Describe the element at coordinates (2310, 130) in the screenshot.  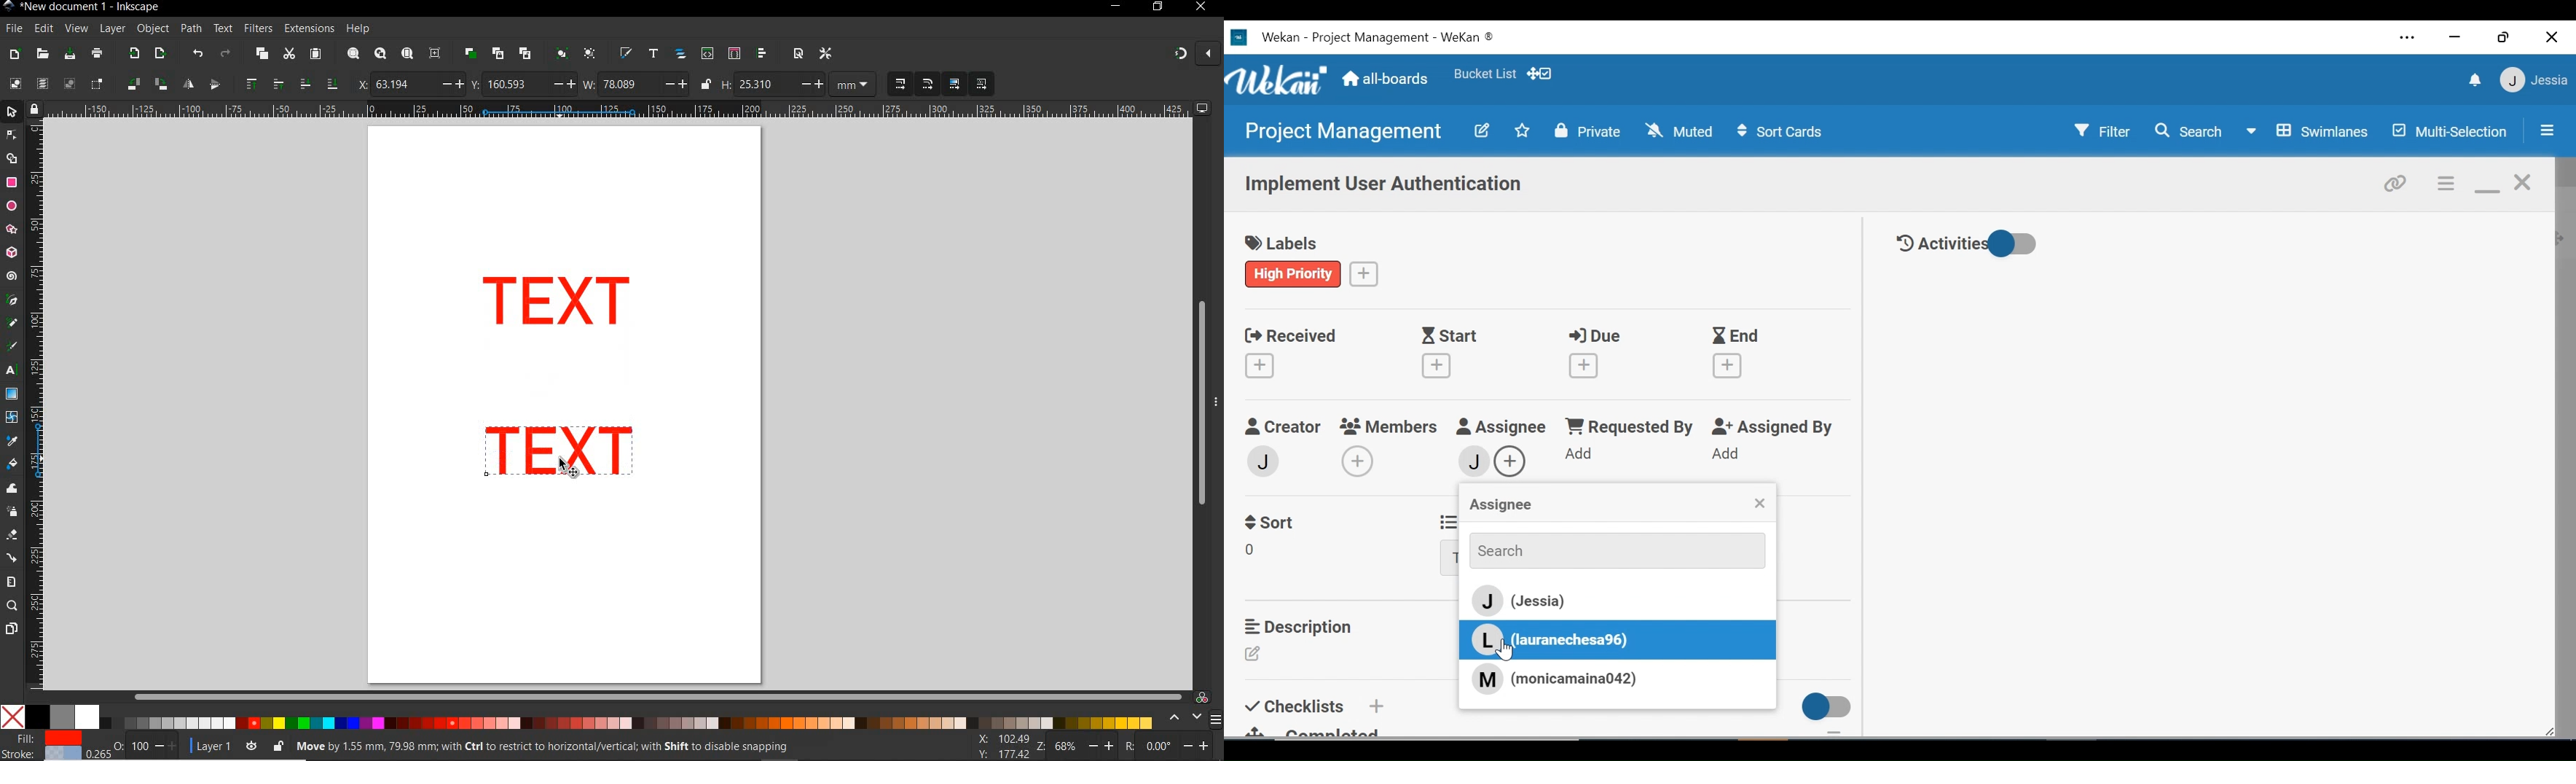
I see `Board View swimlanes` at that location.